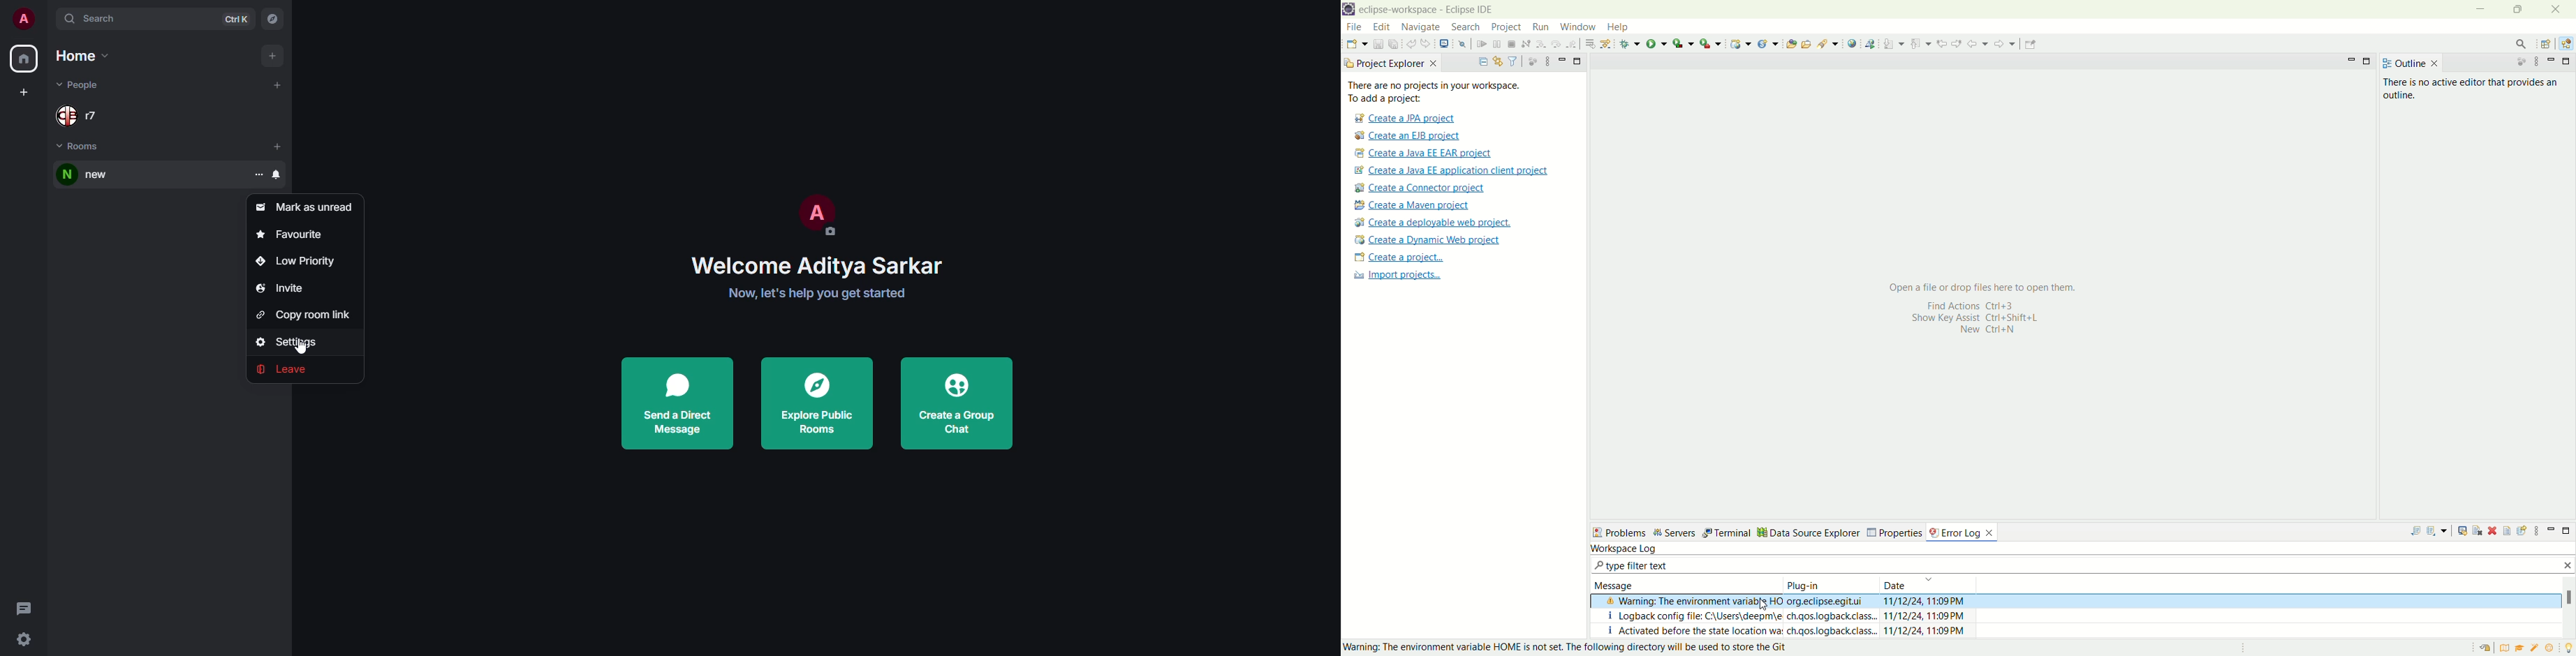  What do you see at coordinates (2566, 41) in the screenshot?
I see `java EE` at bounding box center [2566, 41].